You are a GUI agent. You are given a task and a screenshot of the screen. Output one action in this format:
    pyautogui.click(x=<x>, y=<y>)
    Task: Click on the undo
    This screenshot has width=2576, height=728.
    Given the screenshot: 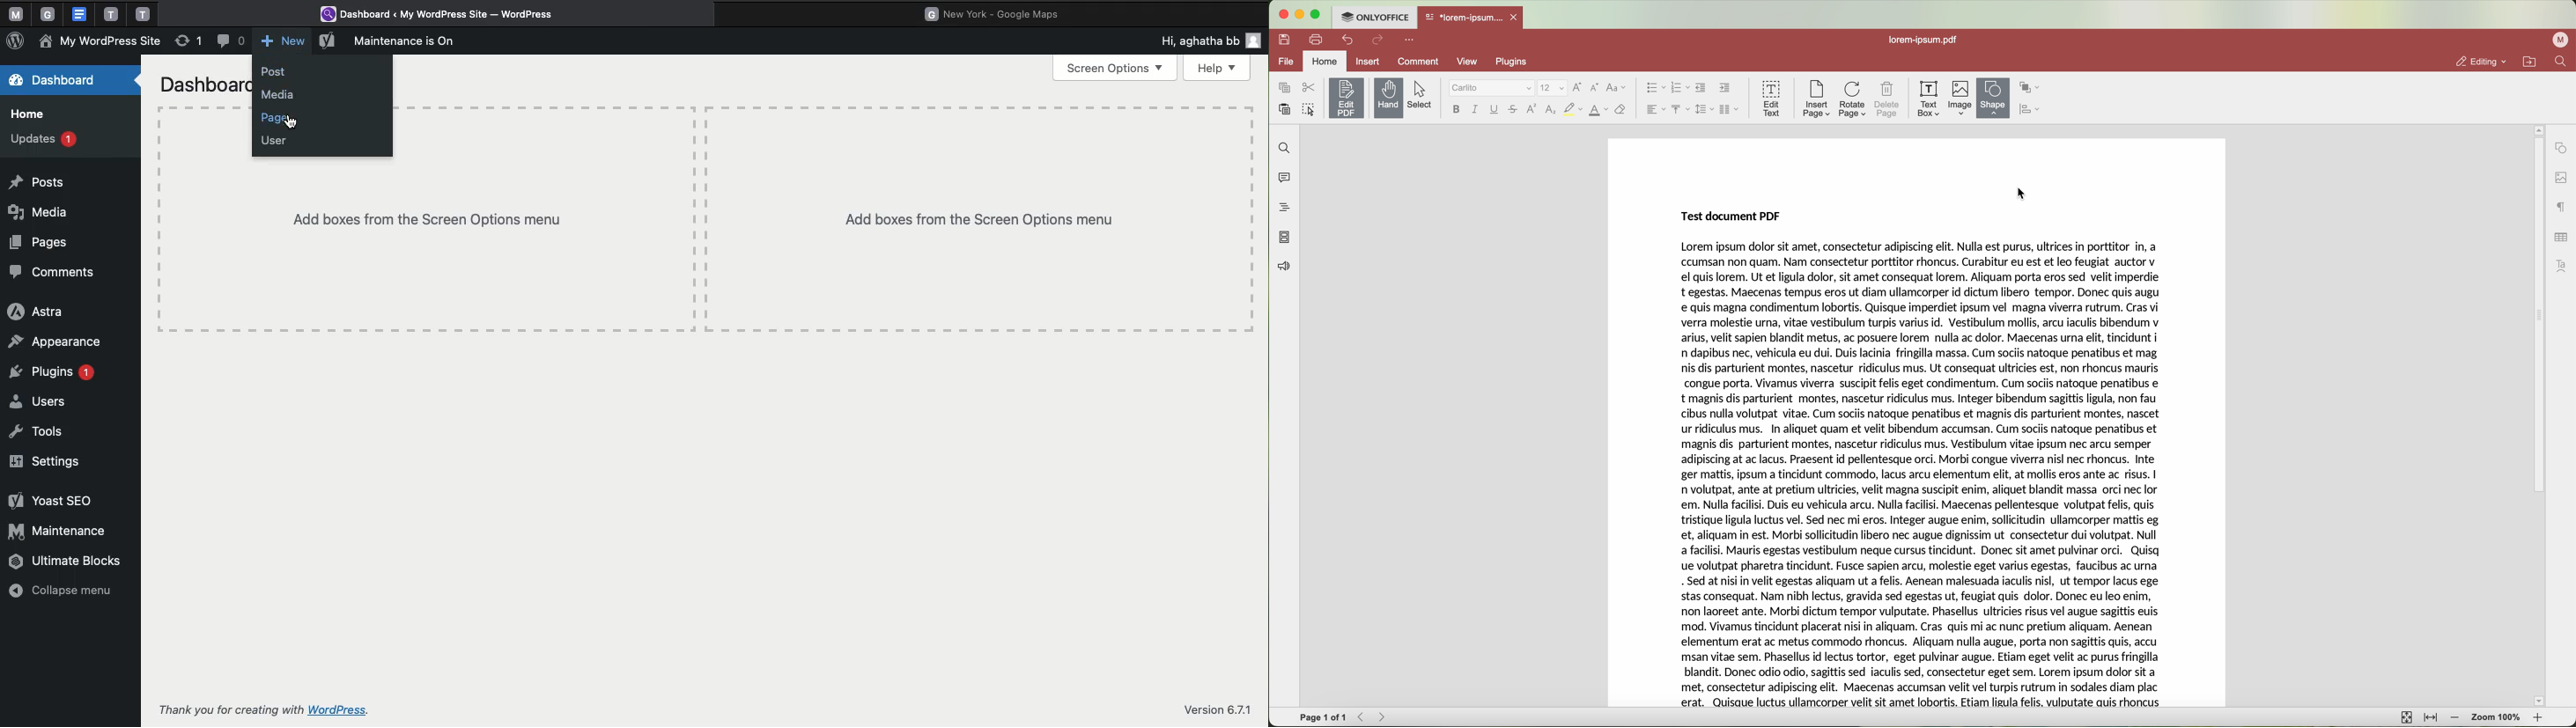 What is the action you would take?
    pyautogui.click(x=1349, y=39)
    